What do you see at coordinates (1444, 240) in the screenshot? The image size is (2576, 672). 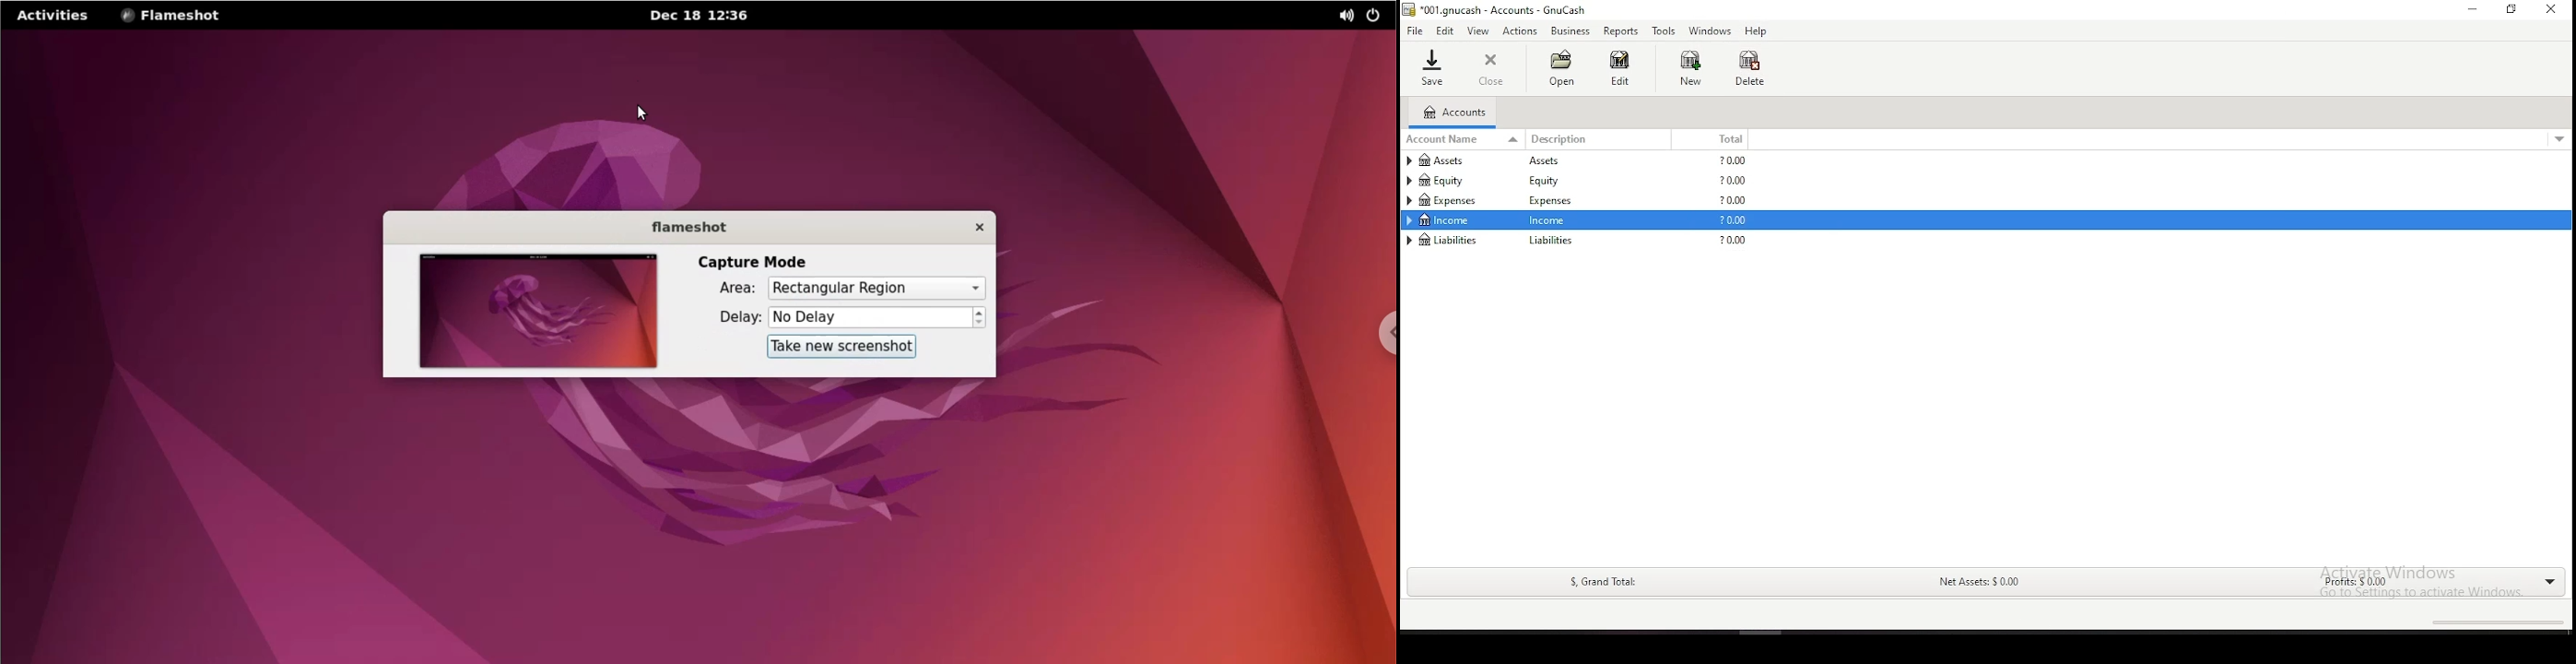 I see `liabilities` at bounding box center [1444, 240].